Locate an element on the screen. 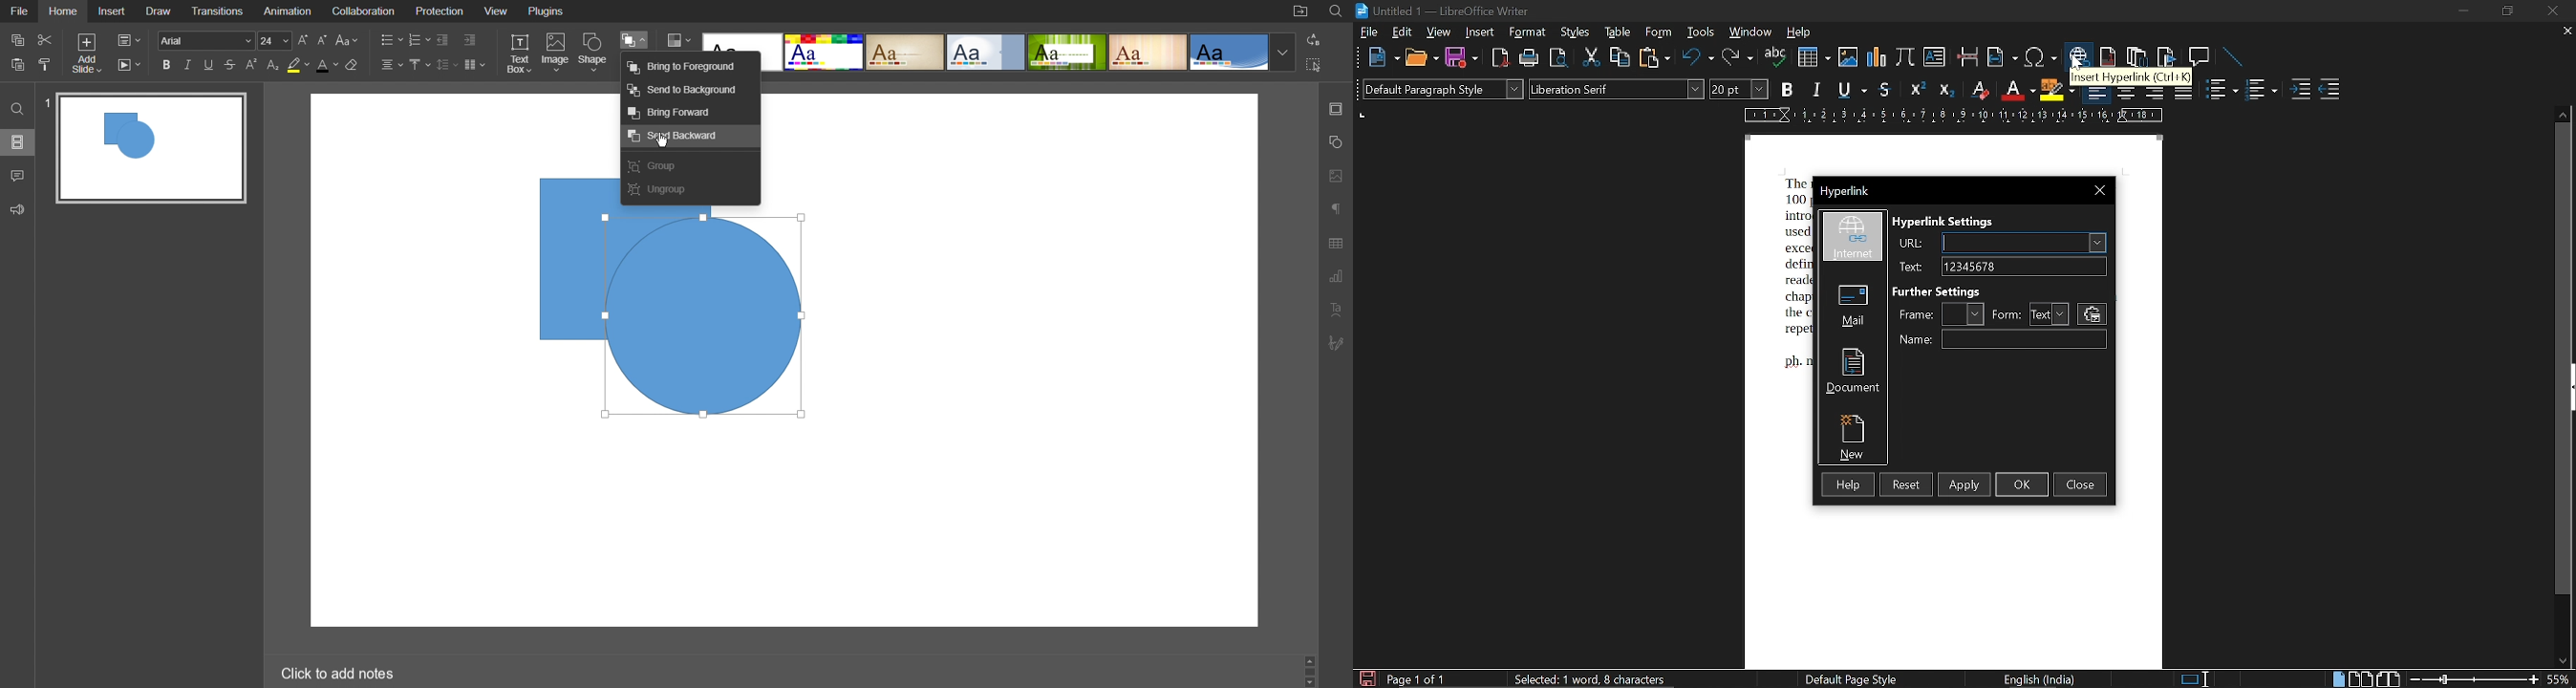 The height and width of the screenshot is (700, 2576). print is located at coordinates (1527, 58).